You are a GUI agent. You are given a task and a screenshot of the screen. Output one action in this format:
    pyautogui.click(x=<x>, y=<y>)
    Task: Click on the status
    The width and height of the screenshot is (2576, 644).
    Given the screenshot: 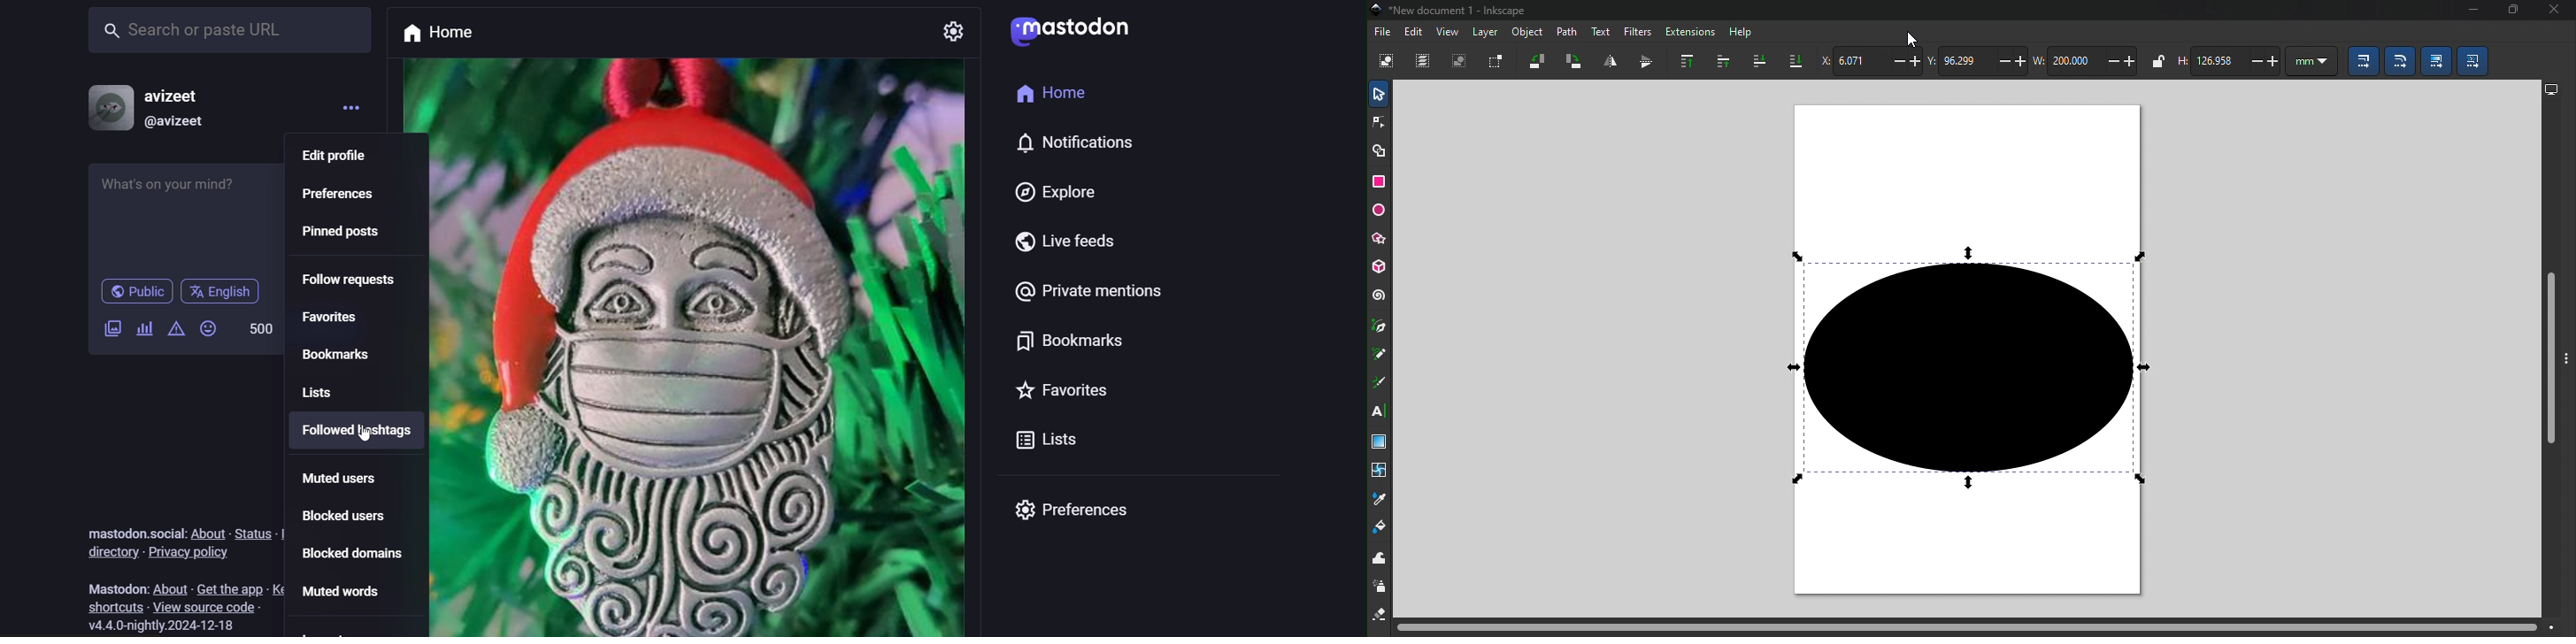 What is the action you would take?
    pyautogui.click(x=250, y=533)
    